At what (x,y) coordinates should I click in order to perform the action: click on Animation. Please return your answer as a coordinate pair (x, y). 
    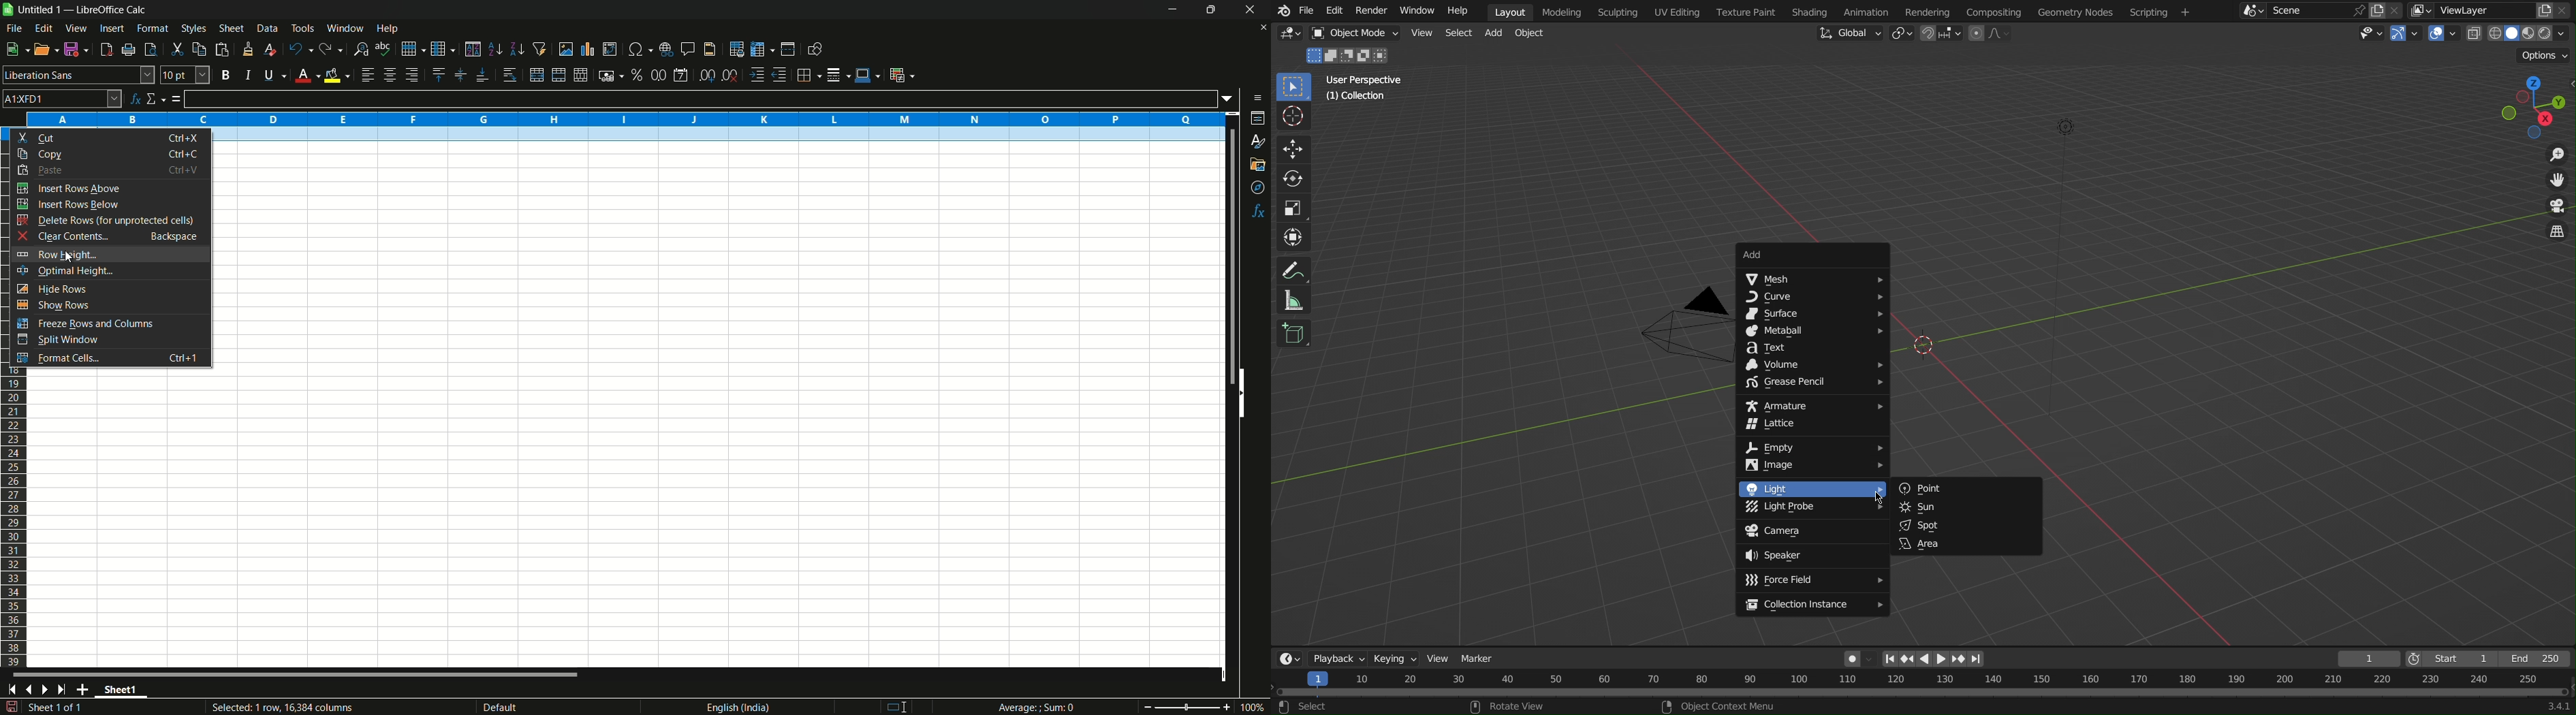
    Looking at the image, I should click on (1864, 11).